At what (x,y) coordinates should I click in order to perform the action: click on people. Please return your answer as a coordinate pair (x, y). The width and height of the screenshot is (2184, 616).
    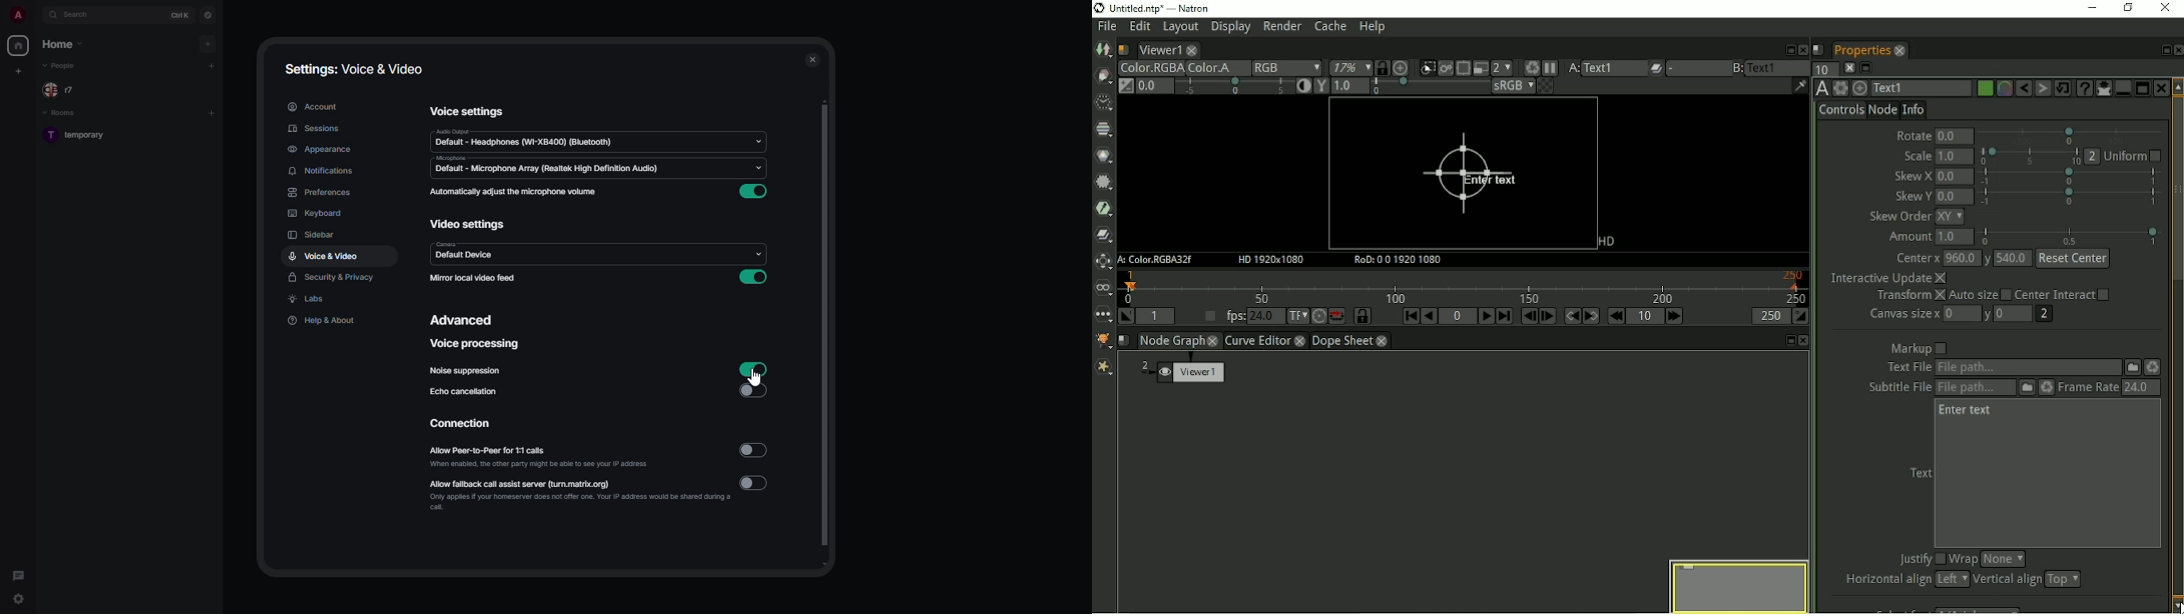
    Looking at the image, I should click on (62, 89).